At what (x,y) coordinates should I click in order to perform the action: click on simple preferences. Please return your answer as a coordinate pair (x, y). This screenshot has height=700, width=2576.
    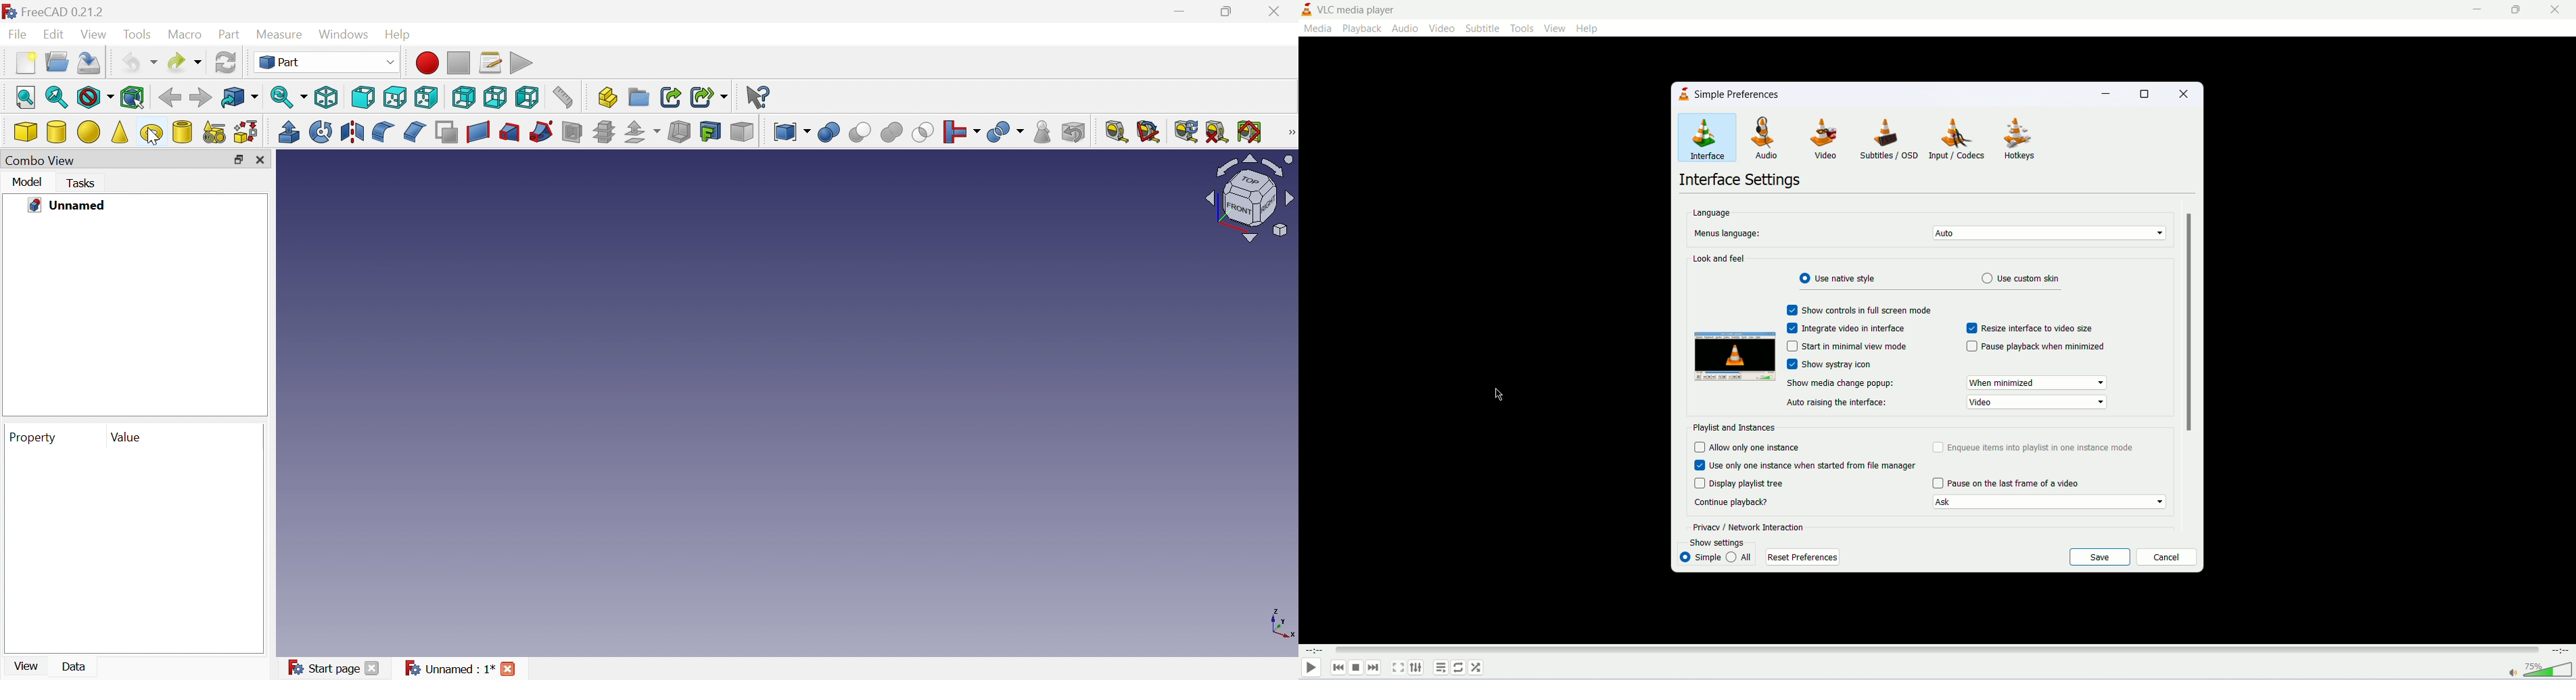
    Looking at the image, I should click on (1741, 92).